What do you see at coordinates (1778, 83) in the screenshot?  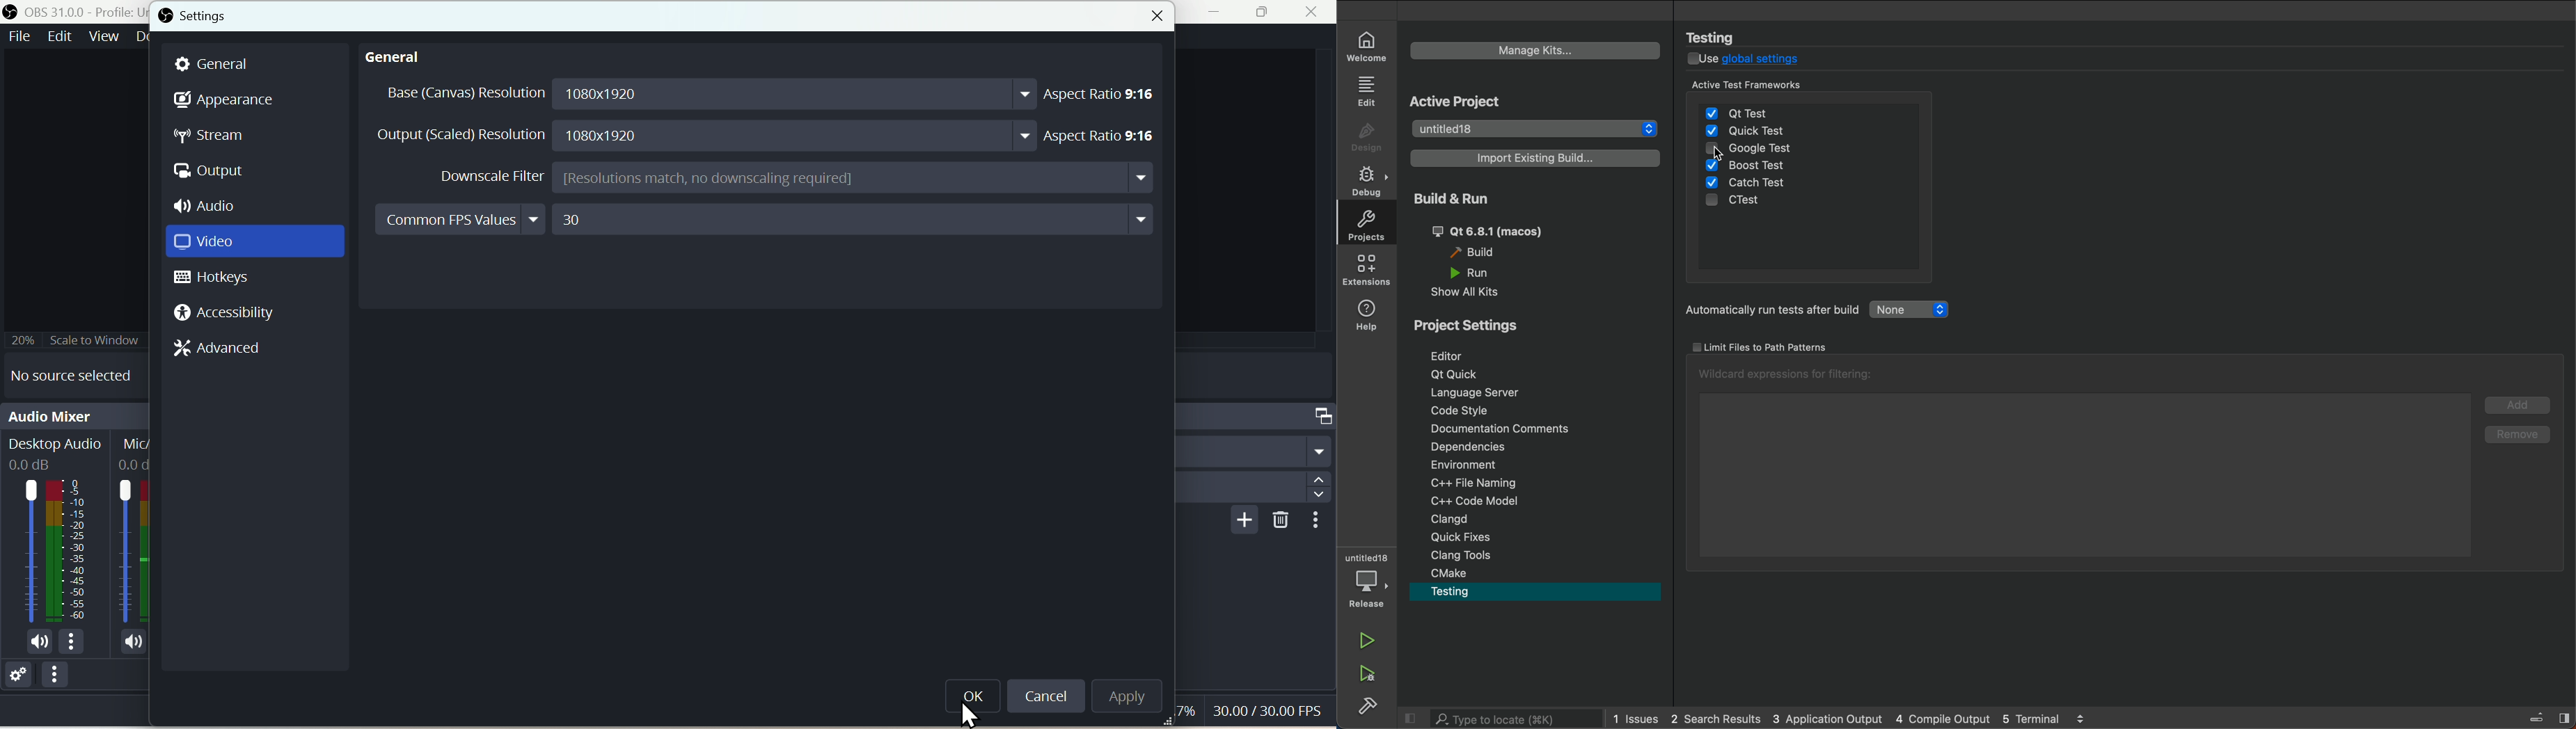 I see `active test frameworks` at bounding box center [1778, 83].